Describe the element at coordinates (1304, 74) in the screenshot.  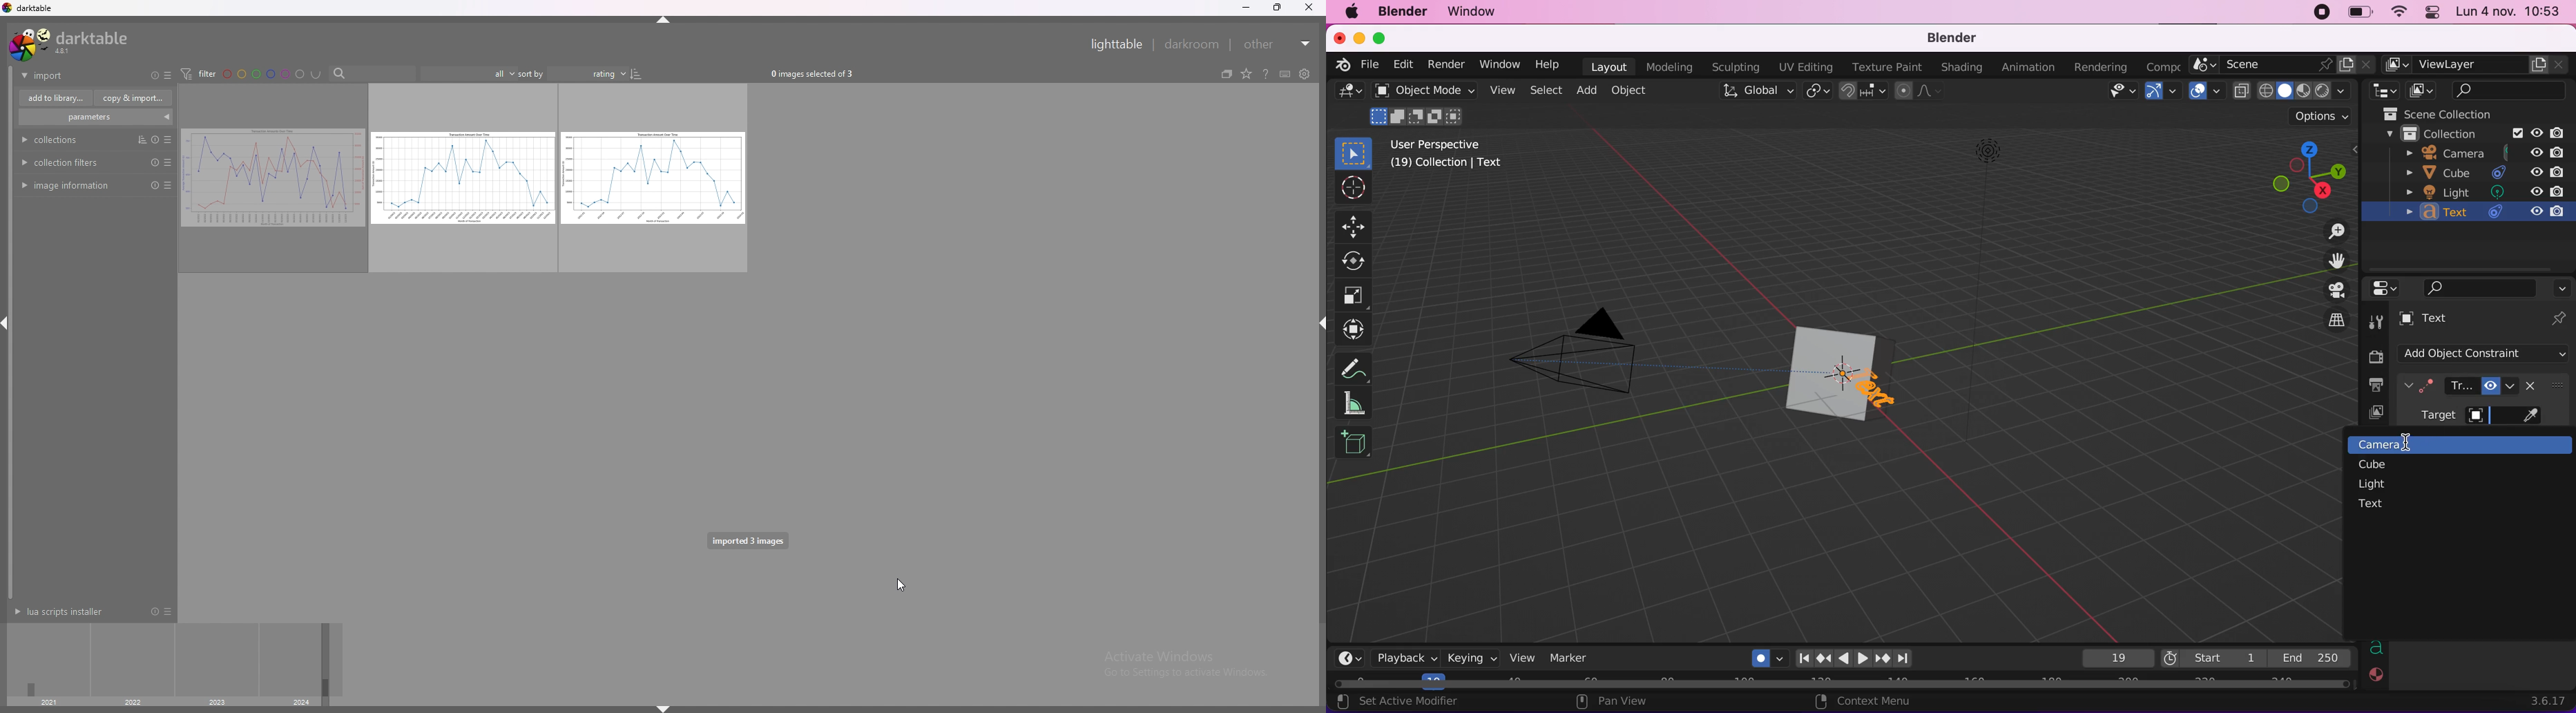
I see `show global preferences` at that location.